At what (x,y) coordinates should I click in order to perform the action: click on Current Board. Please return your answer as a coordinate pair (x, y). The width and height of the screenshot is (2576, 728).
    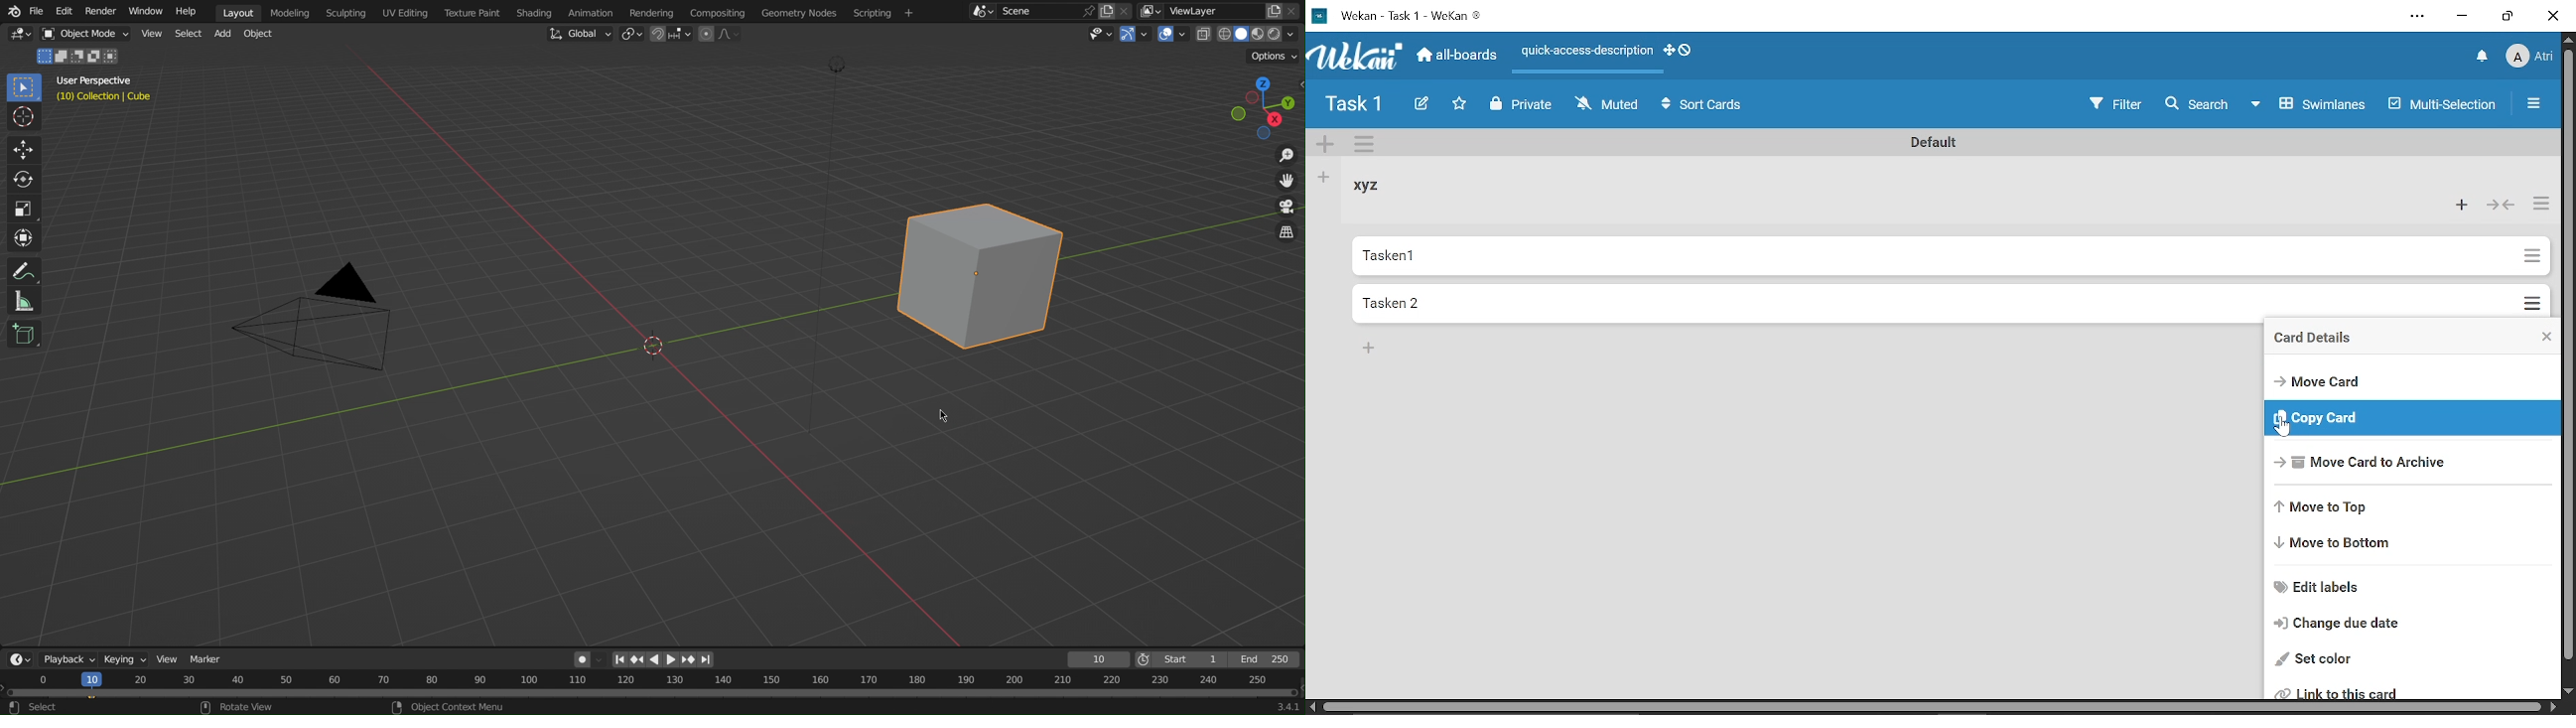
    Looking at the image, I should click on (1355, 106).